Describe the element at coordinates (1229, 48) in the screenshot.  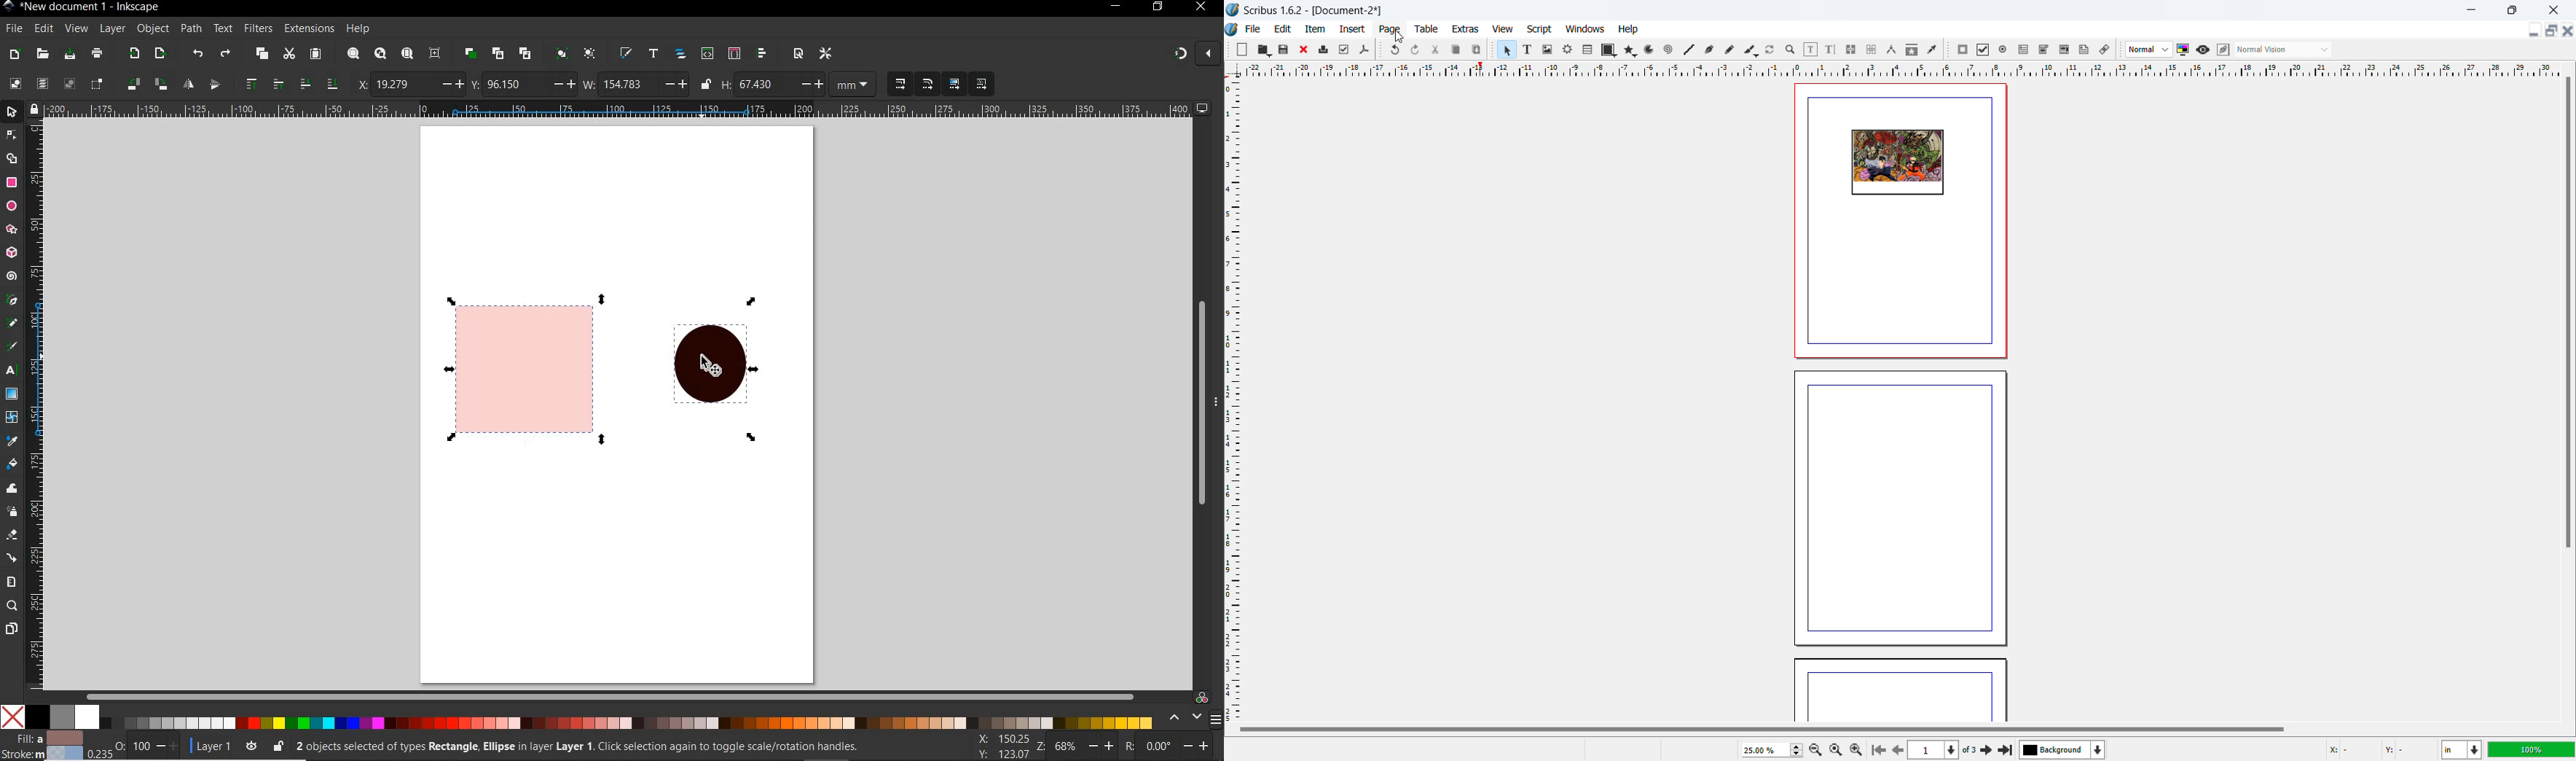
I see `move toolbox` at that location.